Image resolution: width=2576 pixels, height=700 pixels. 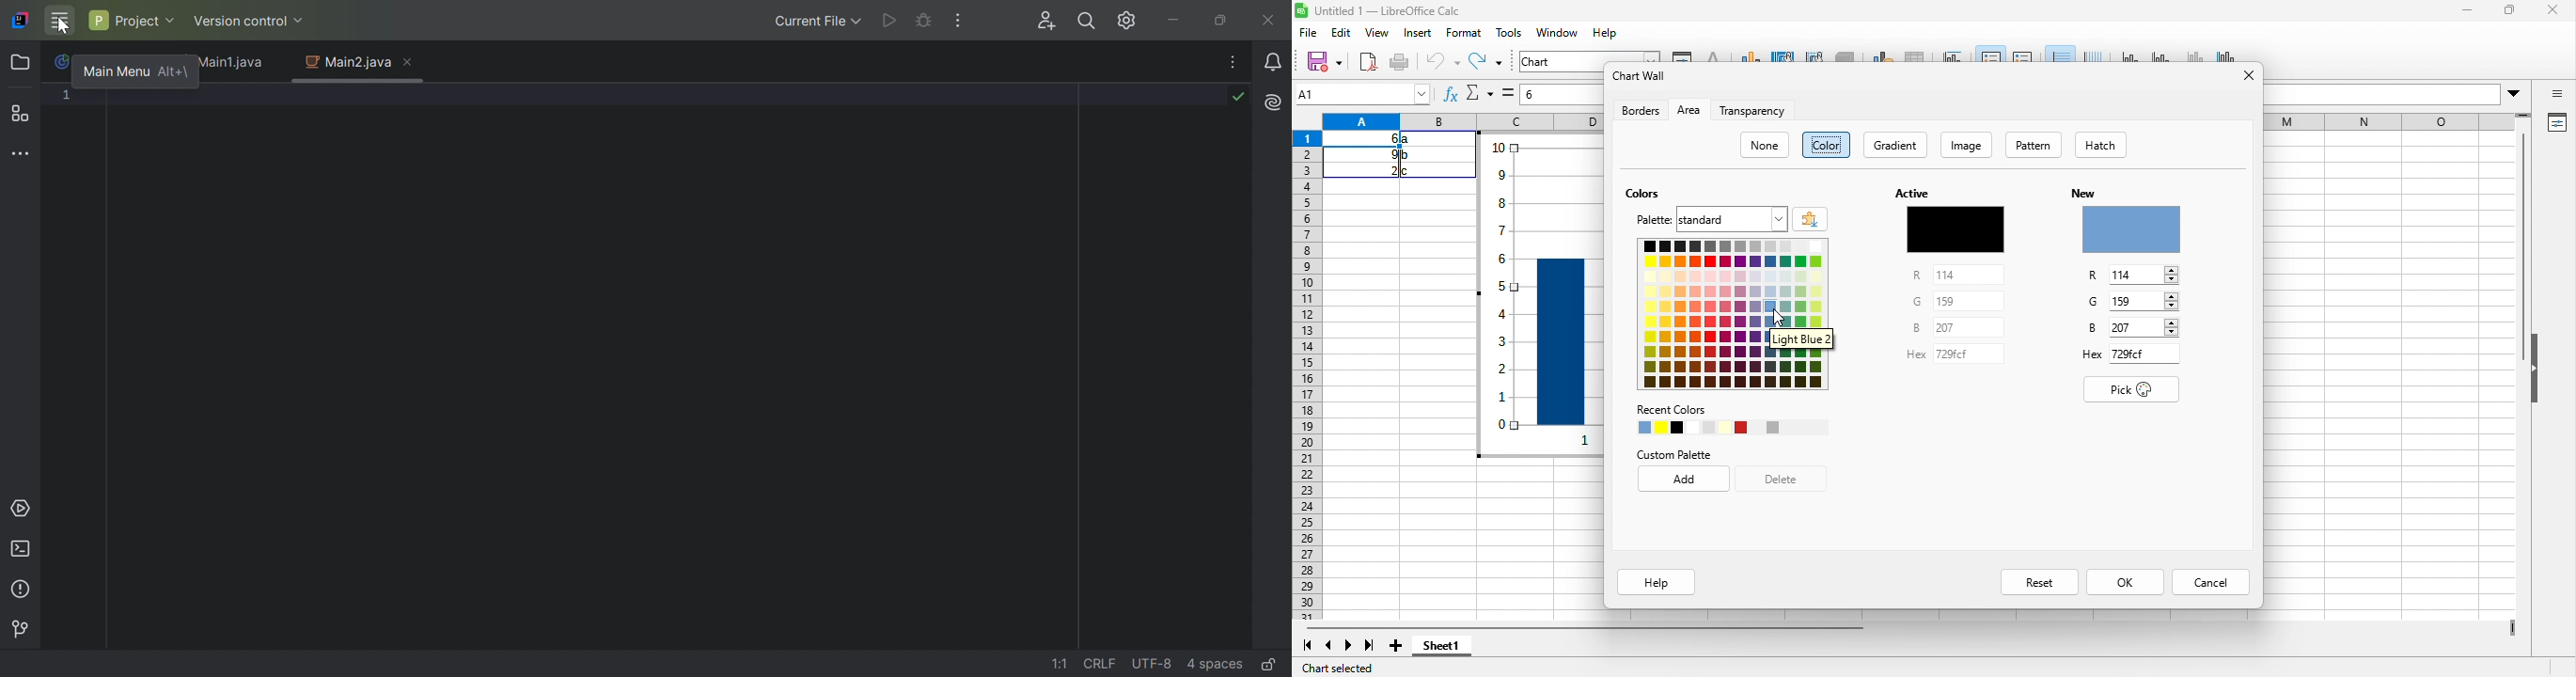 I want to click on Notifications, so click(x=1276, y=61).